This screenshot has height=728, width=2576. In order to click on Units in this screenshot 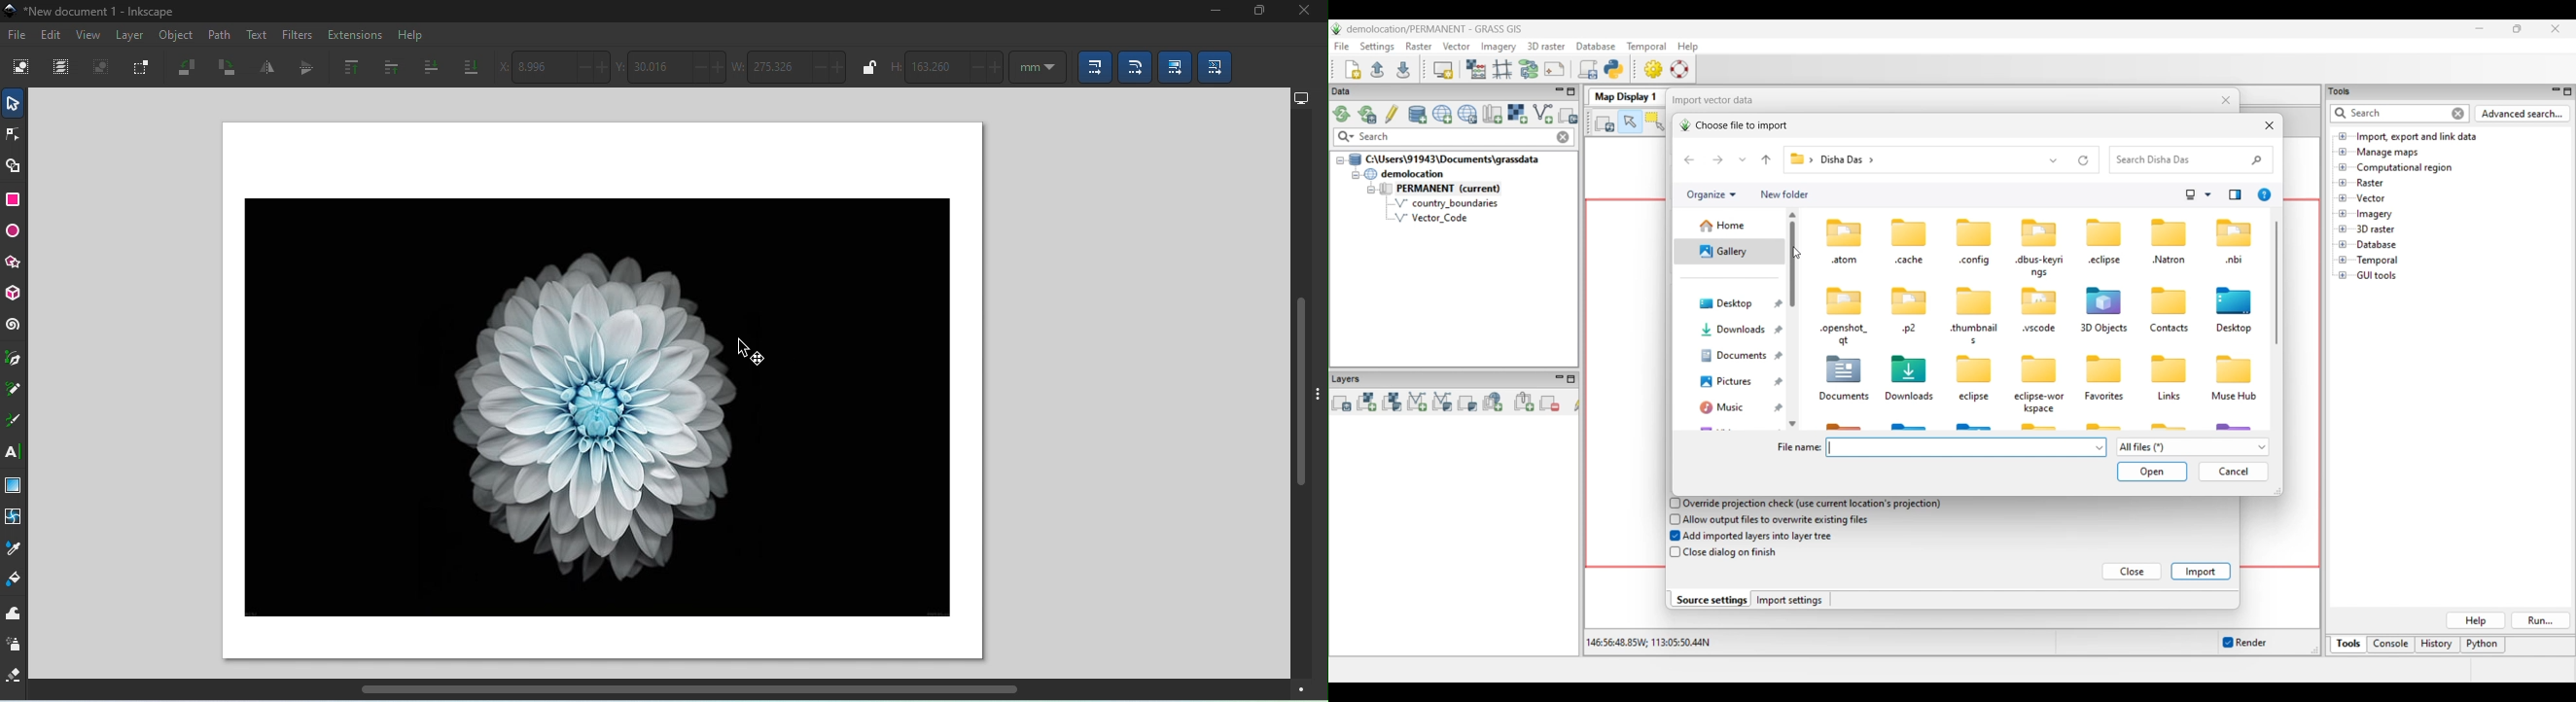, I will do `click(1037, 68)`.